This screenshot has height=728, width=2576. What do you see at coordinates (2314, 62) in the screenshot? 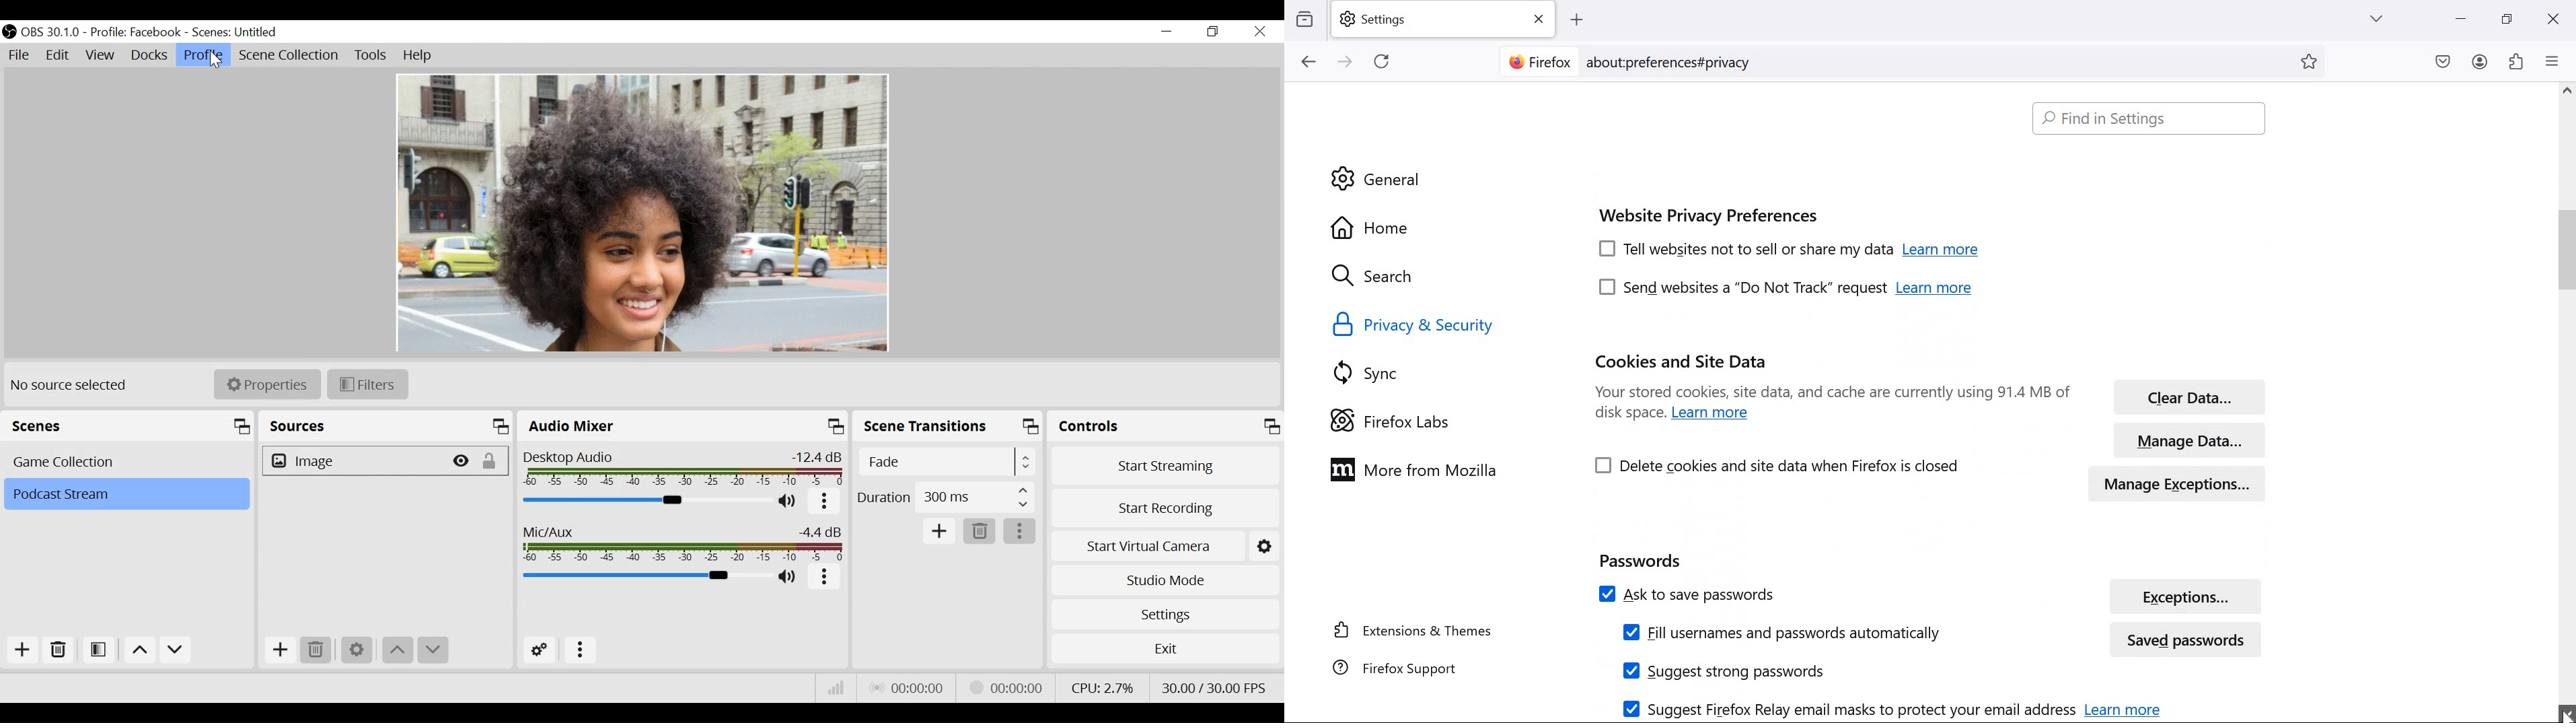
I see `bookmark this page` at bounding box center [2314, 62].